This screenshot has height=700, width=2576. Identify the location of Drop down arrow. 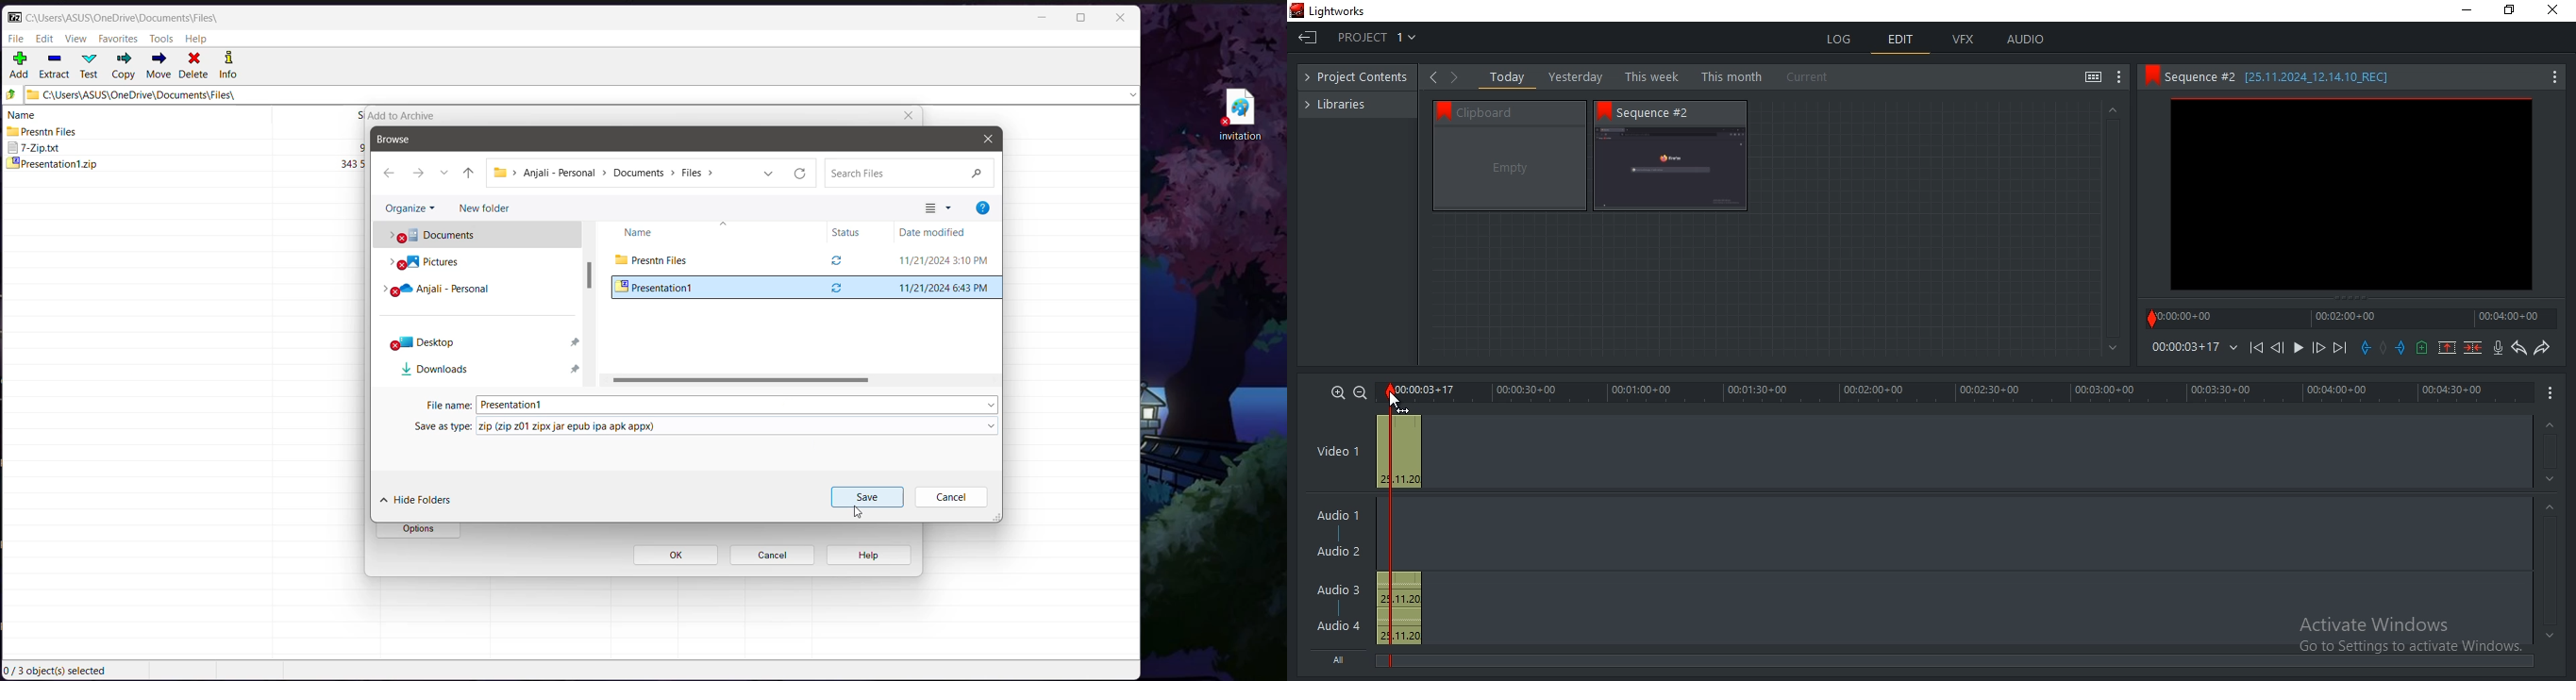
(2233, 348).